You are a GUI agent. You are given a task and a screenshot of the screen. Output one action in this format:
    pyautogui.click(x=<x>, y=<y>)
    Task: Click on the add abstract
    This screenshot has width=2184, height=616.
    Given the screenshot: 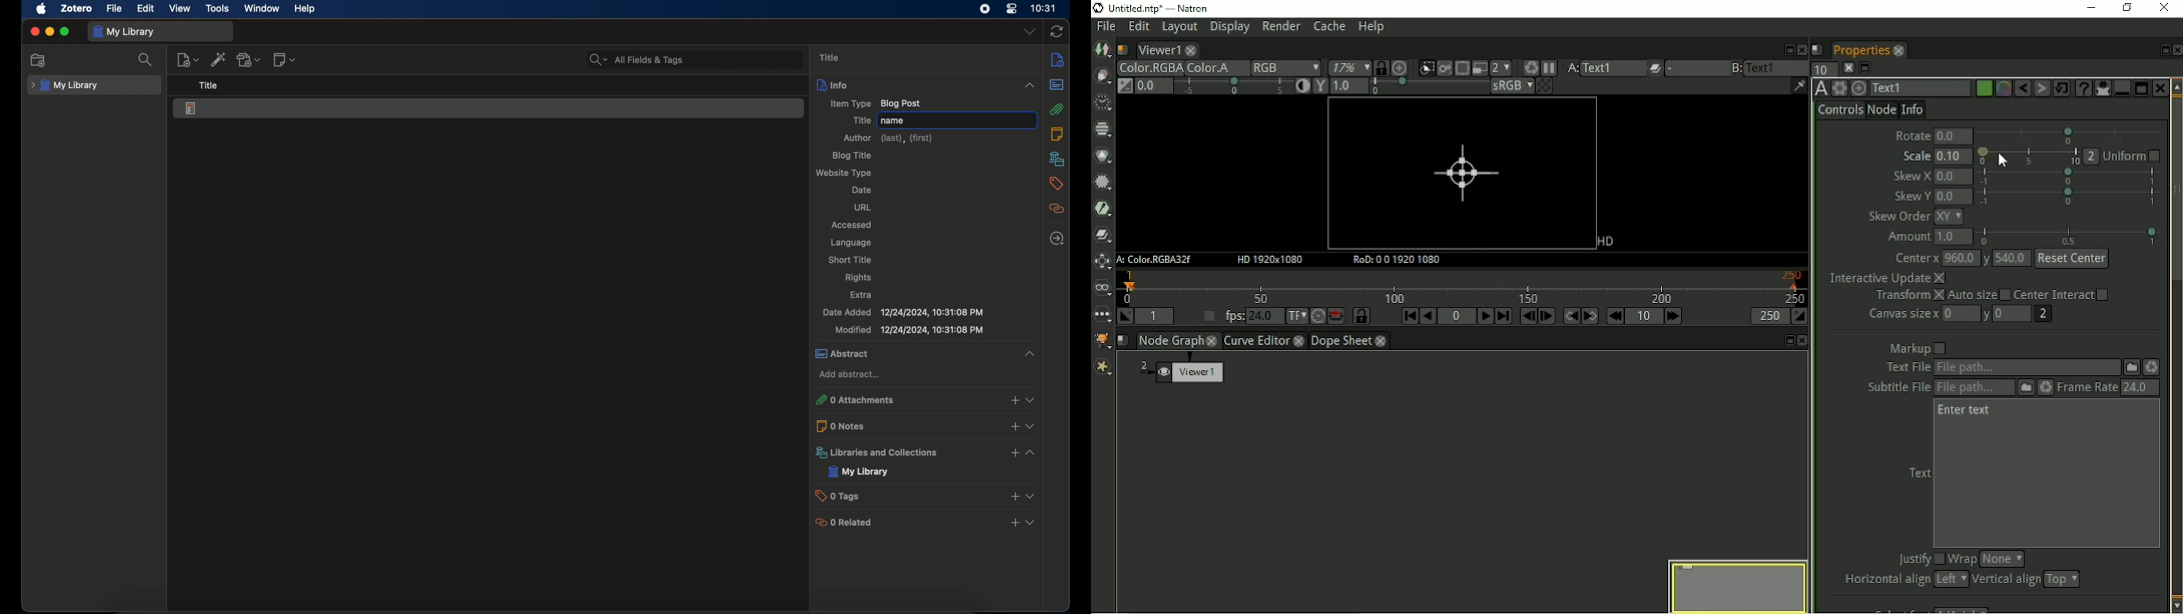 What is the action you would take?
    pyautogui.click(x=850, y=376)
    